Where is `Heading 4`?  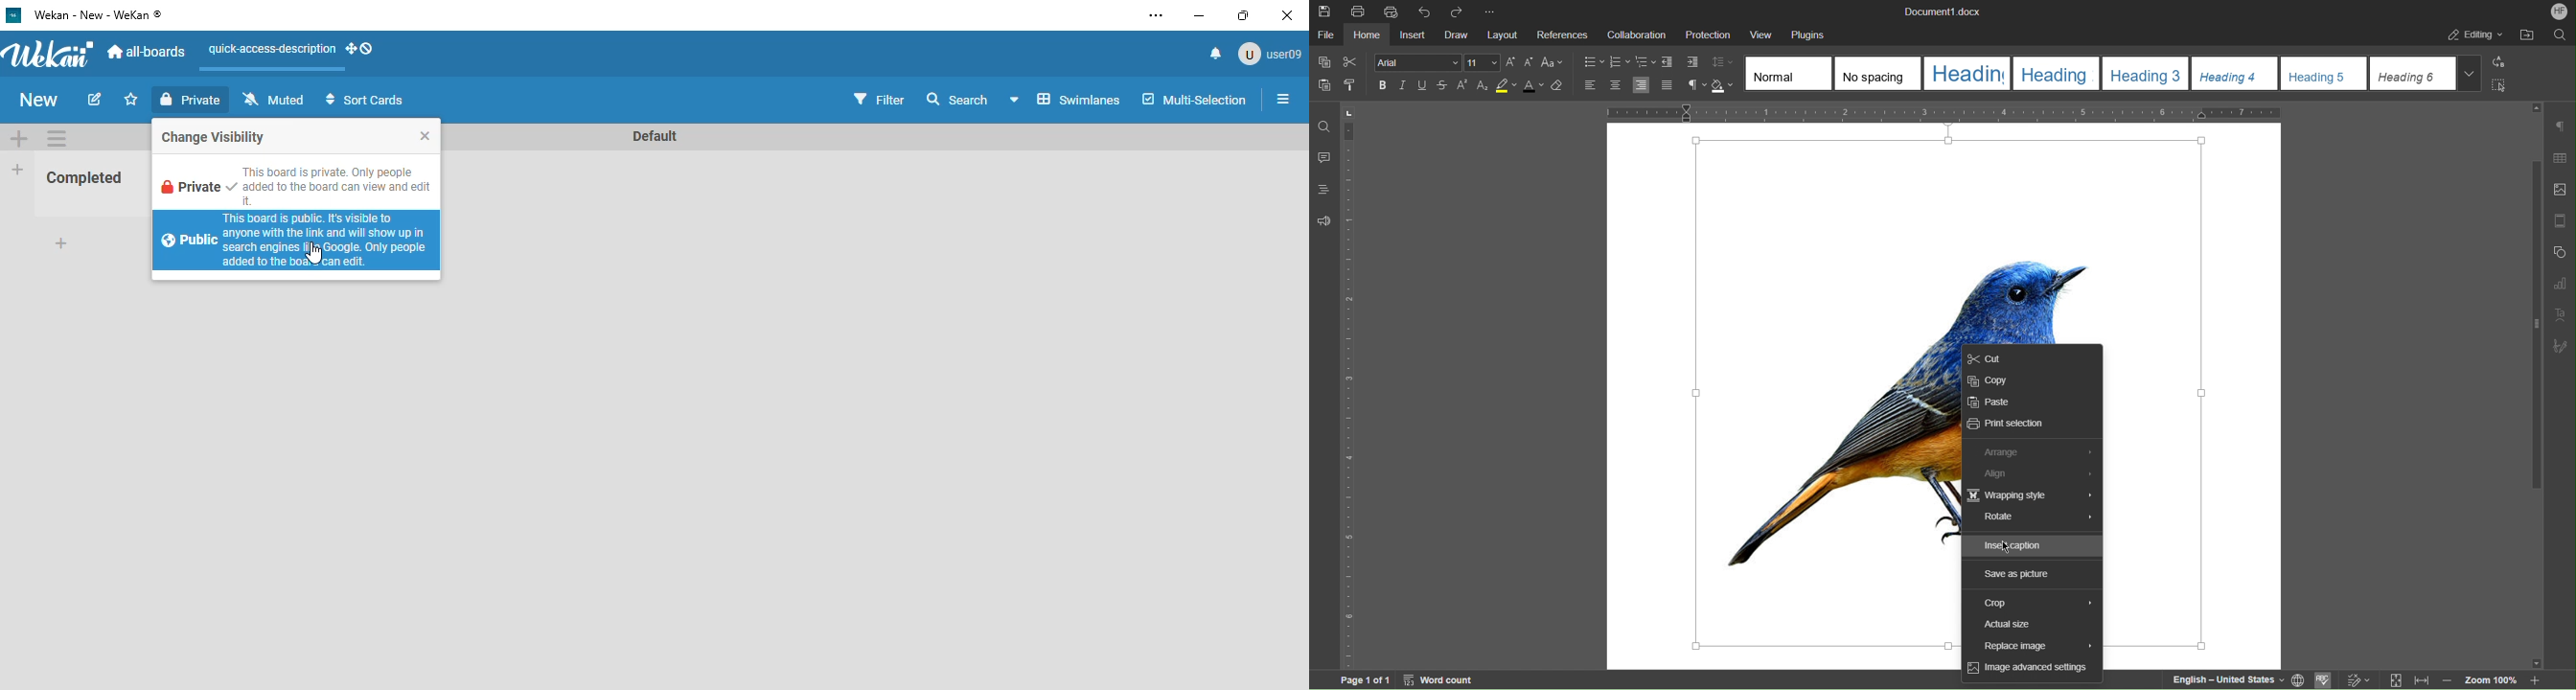
Heading 4 is located at coordinates (2235, 73).